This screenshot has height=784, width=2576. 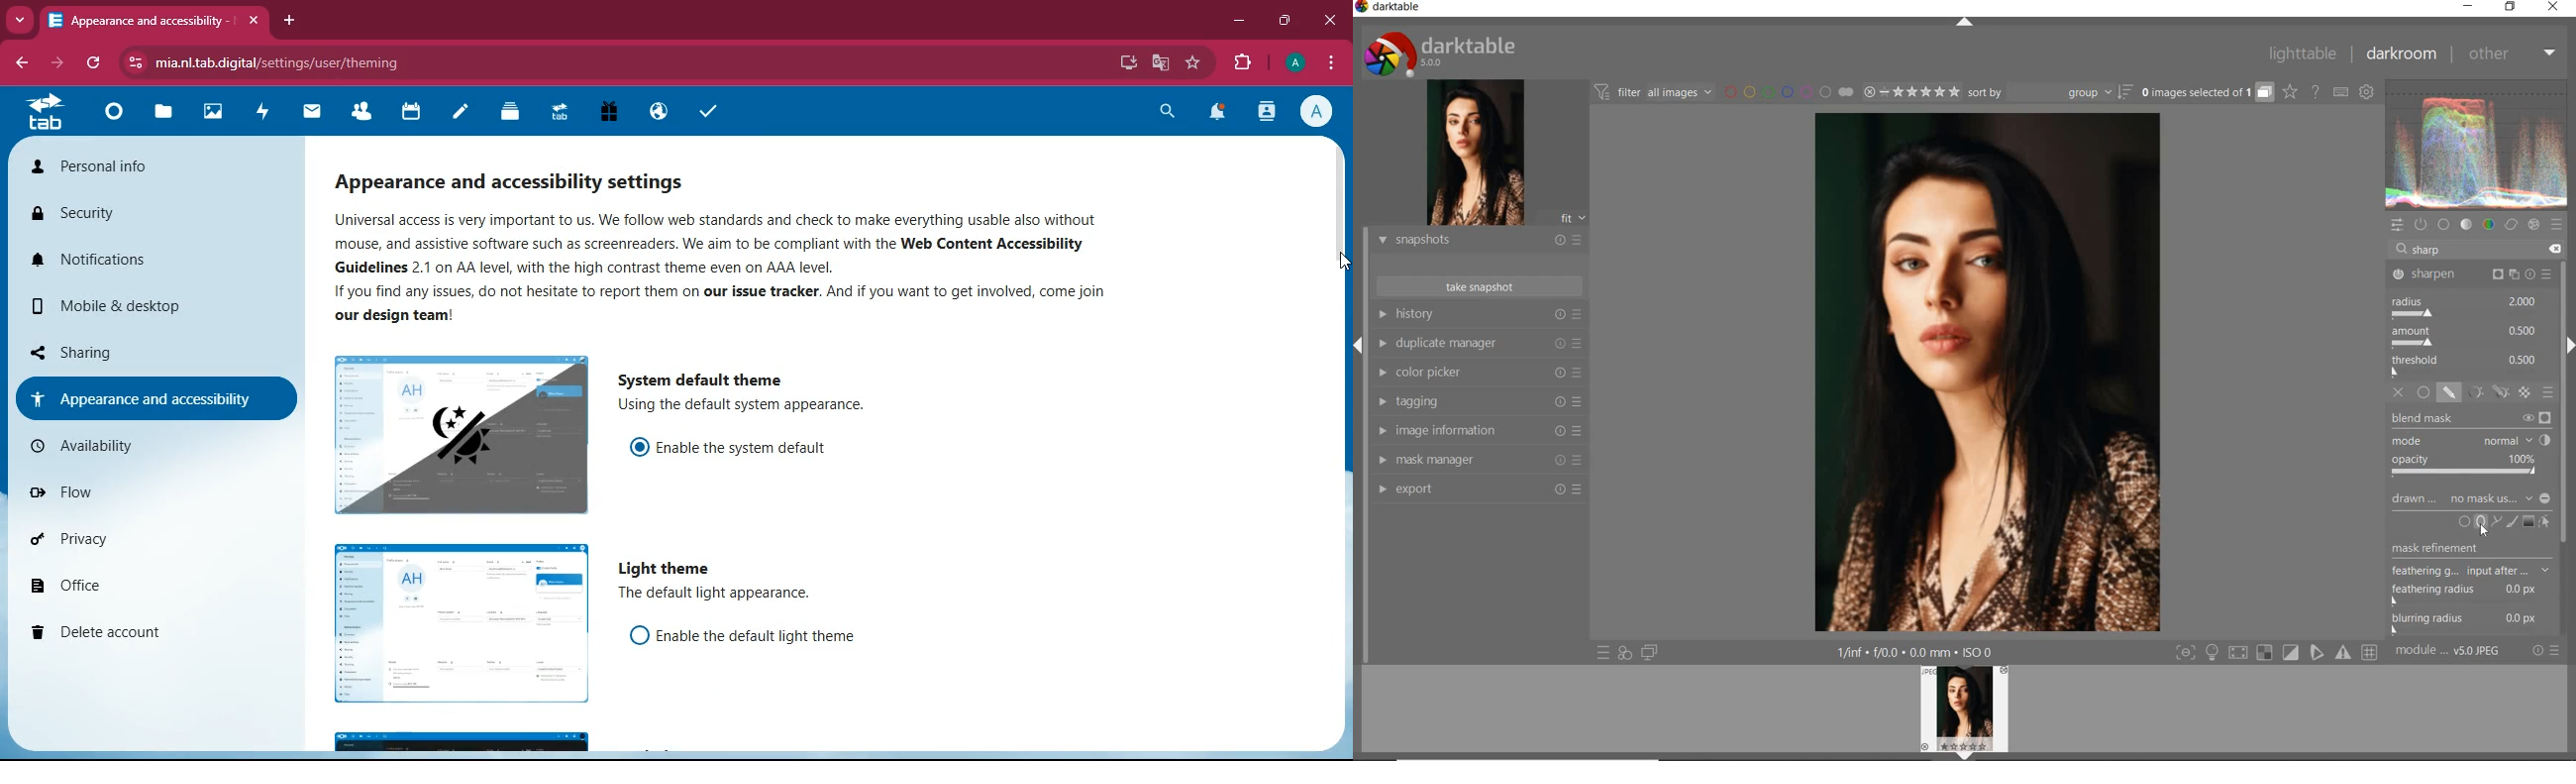 I want to click on correct, so click(x=2512, y=225).